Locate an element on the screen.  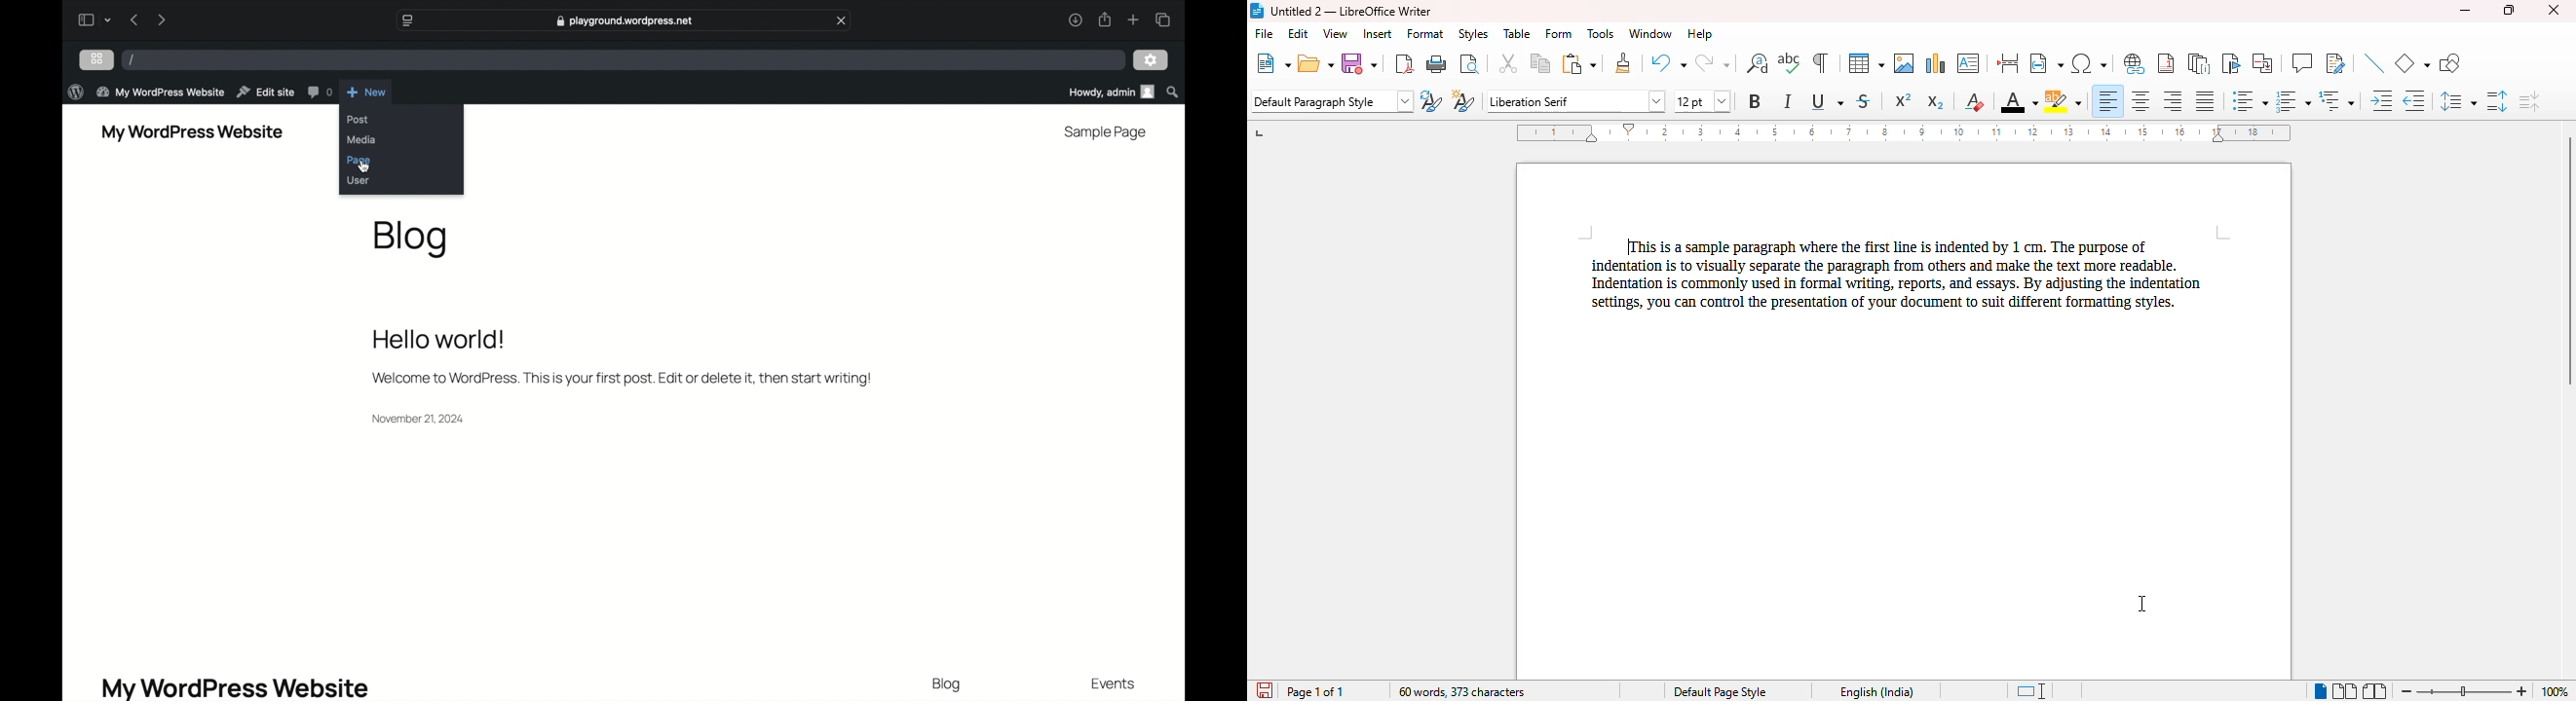
copy is located at coordinates (1541, 63).